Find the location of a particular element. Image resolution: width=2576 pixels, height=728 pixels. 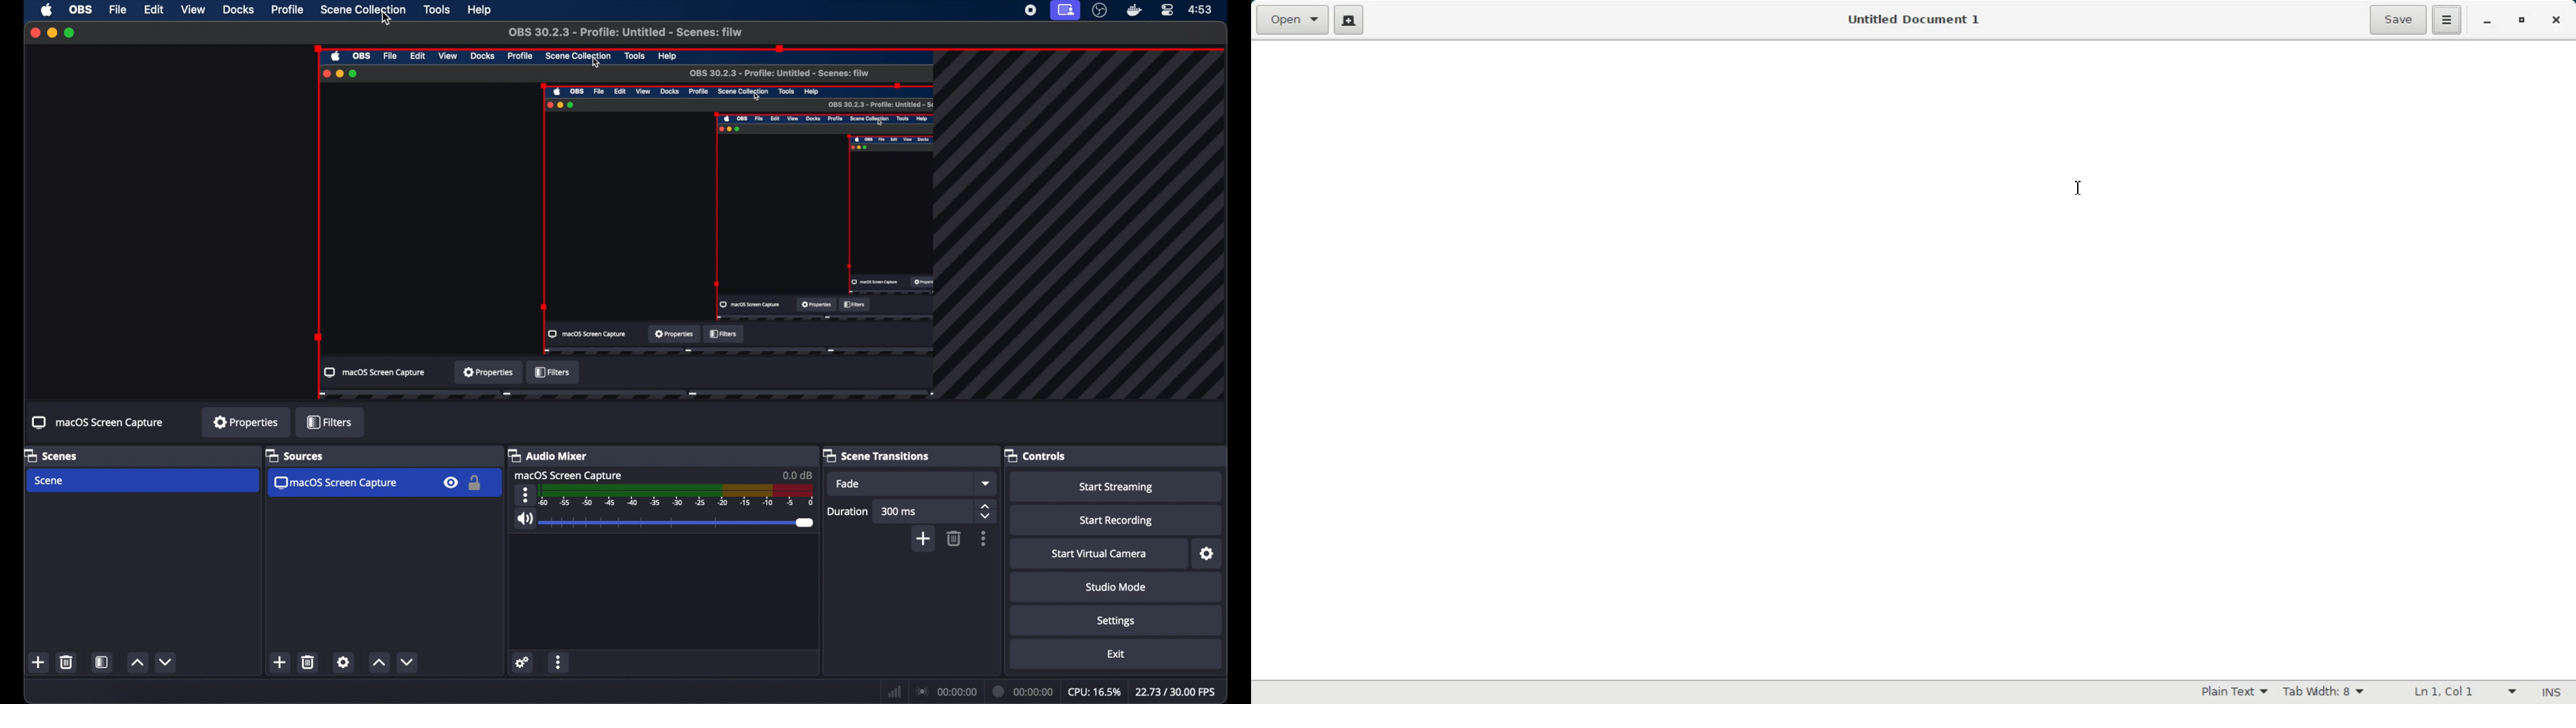

new  is located at coordinates (37, 662).